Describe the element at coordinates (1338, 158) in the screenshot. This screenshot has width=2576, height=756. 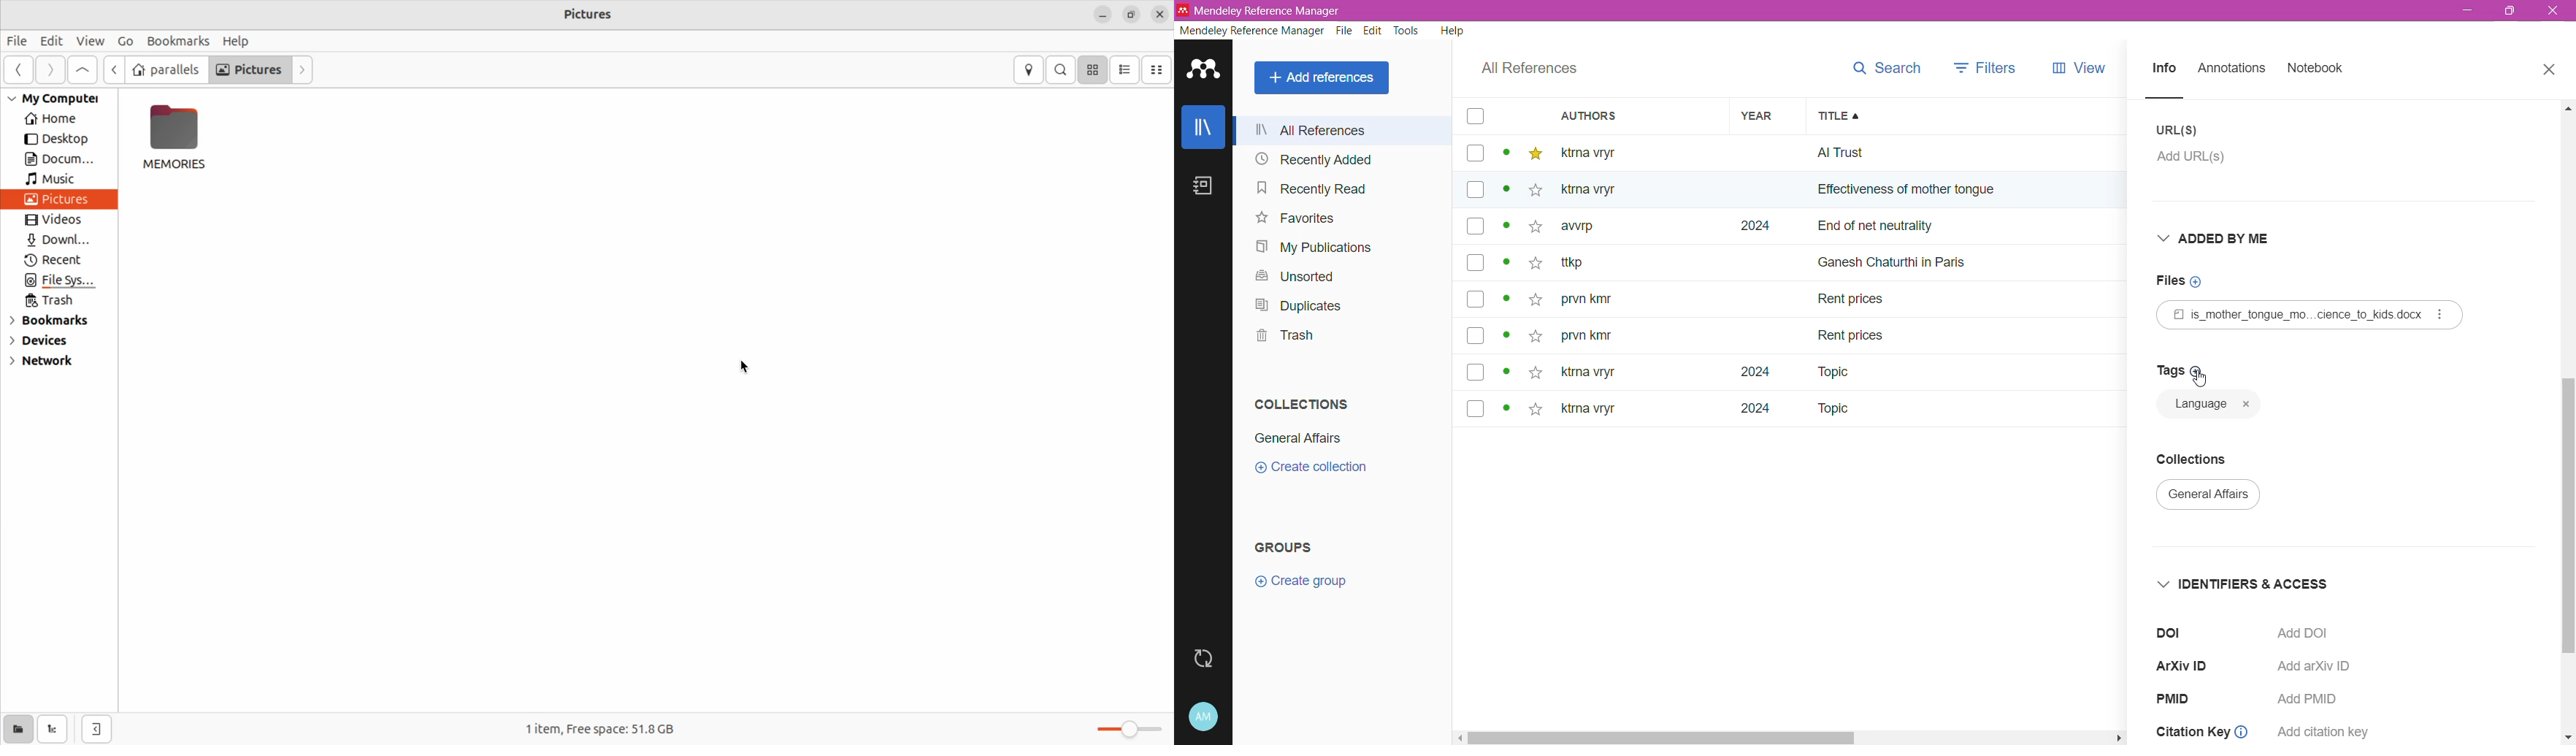
I see `Recently Added` at that location.